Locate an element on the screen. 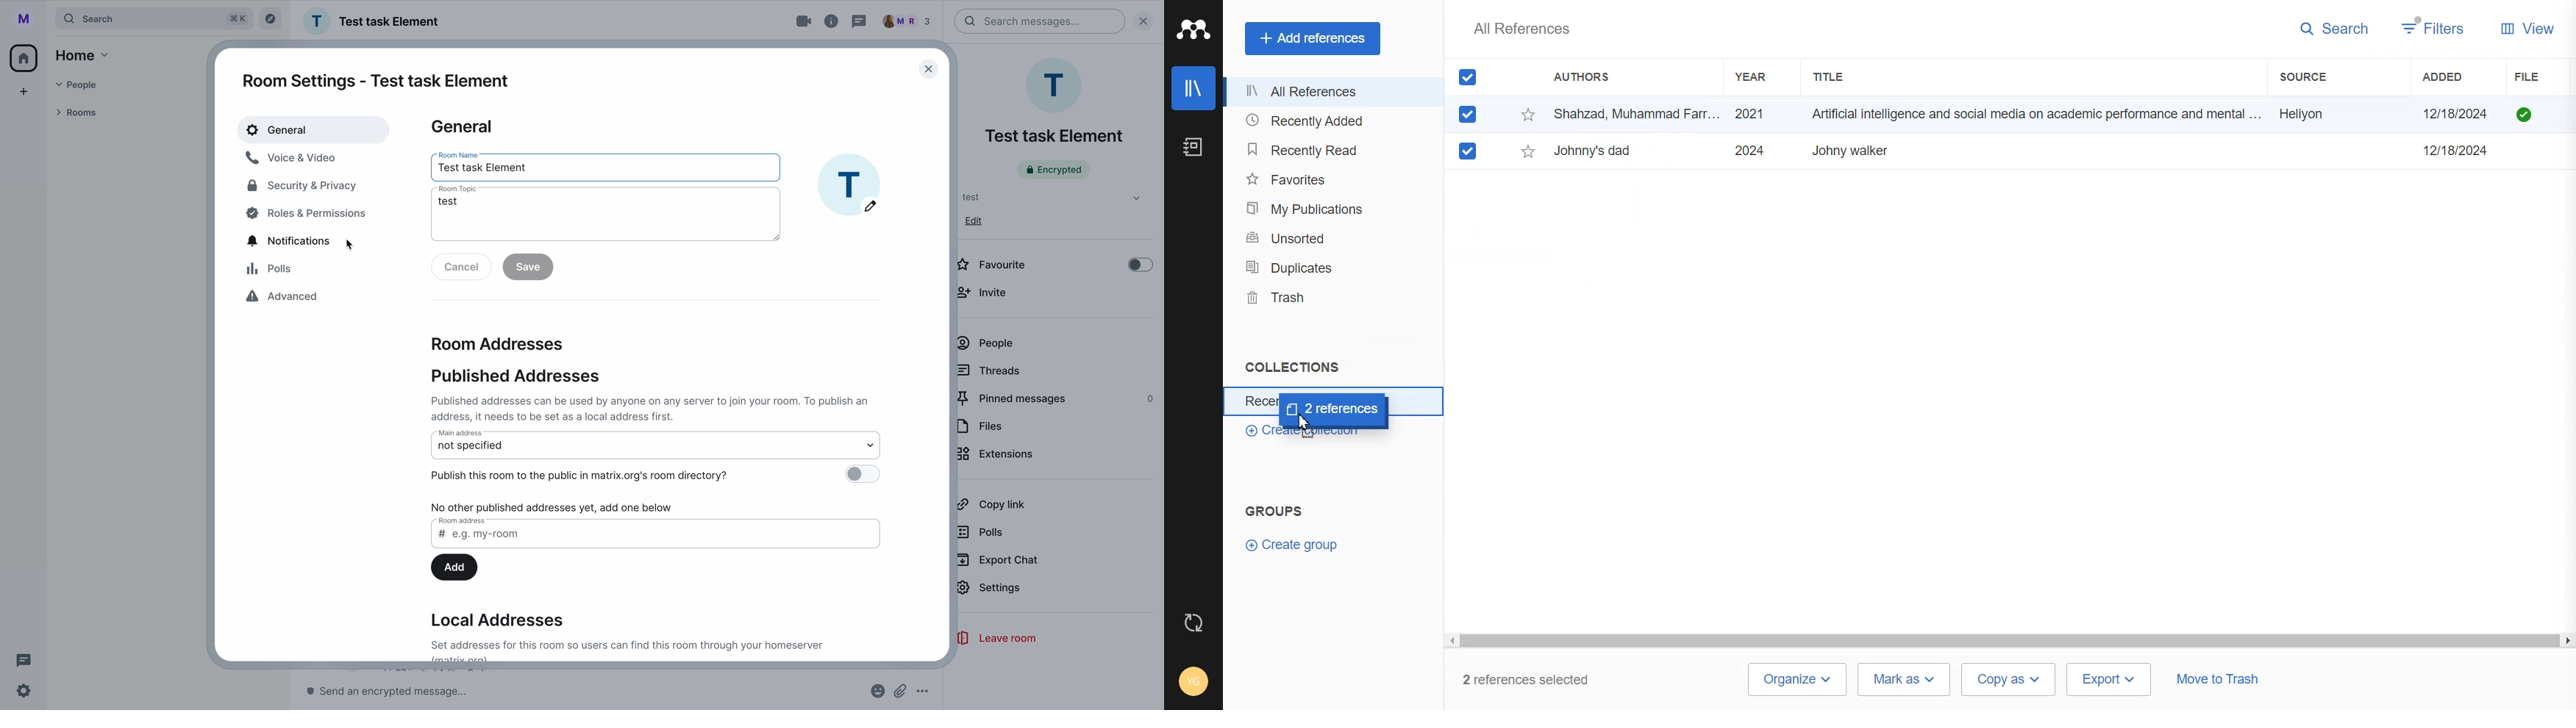 Image resolution: width=2576 pixels, height=728 pixels. room address is located at coordinates (658, 533).